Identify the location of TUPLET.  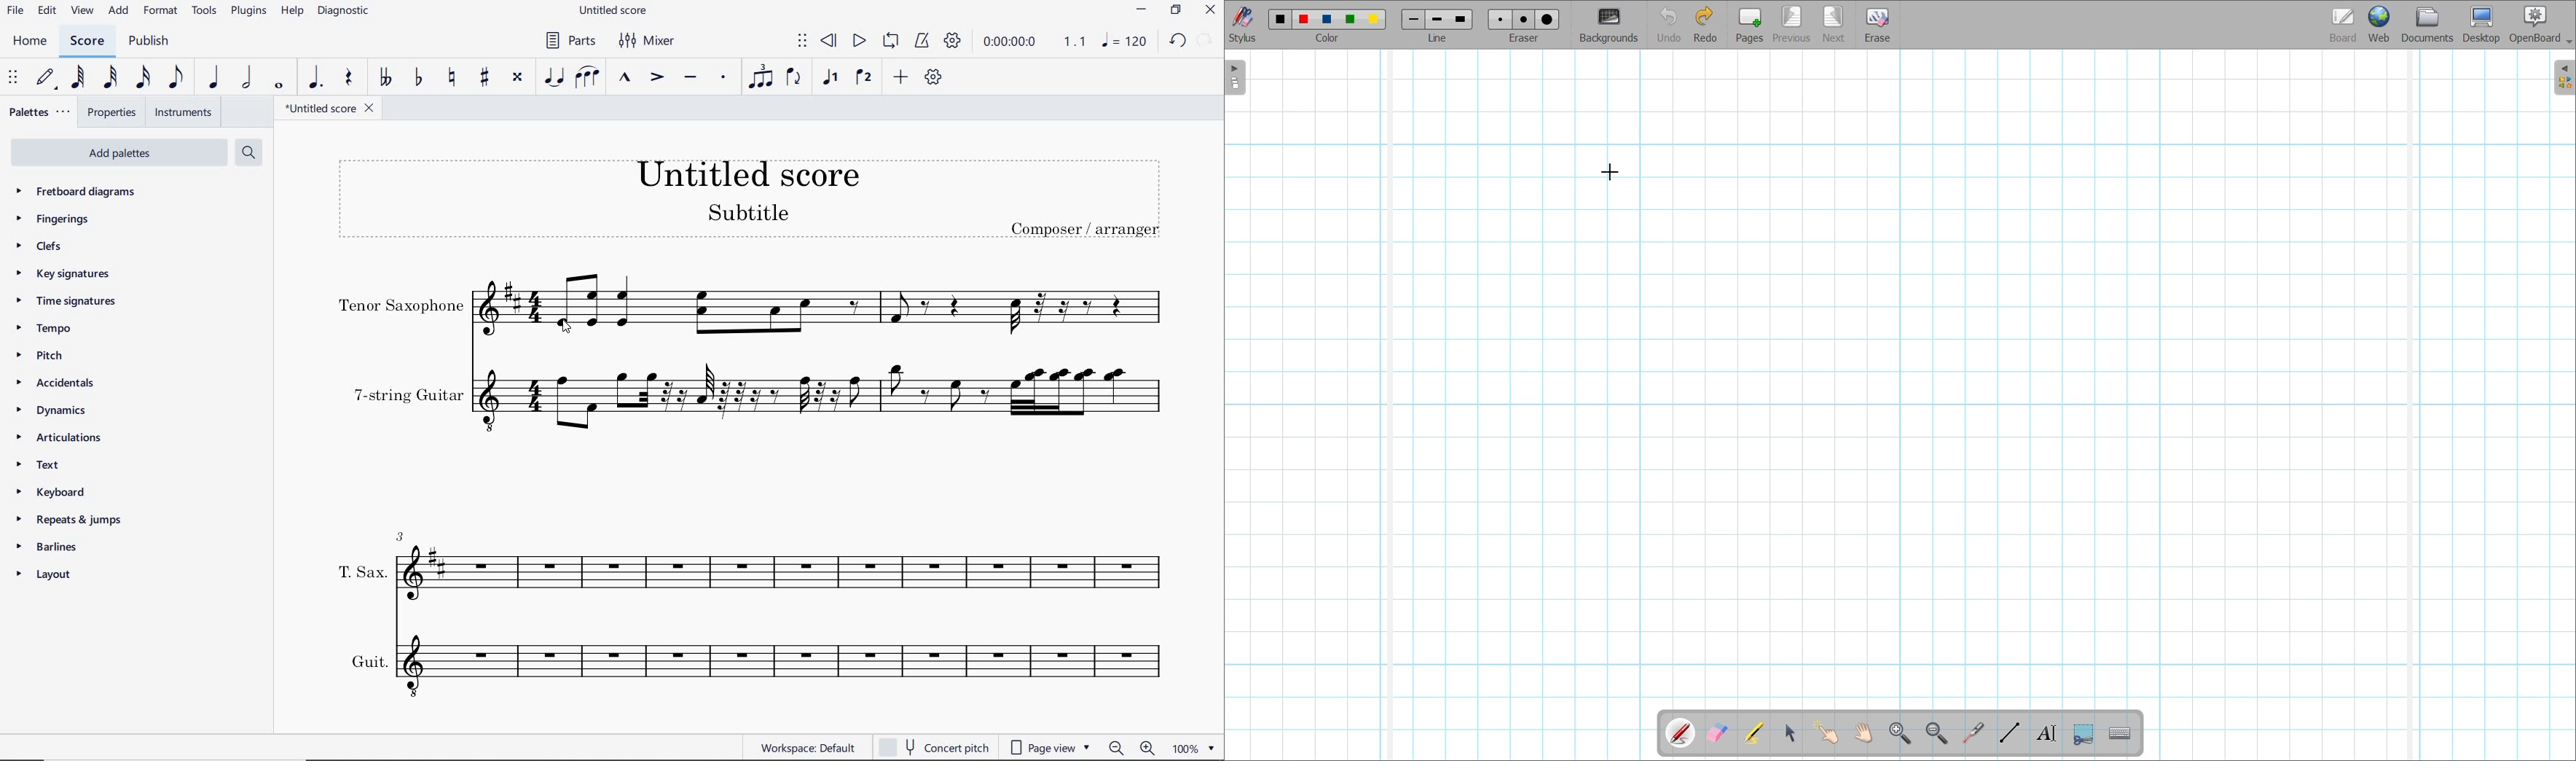
(759, 77).